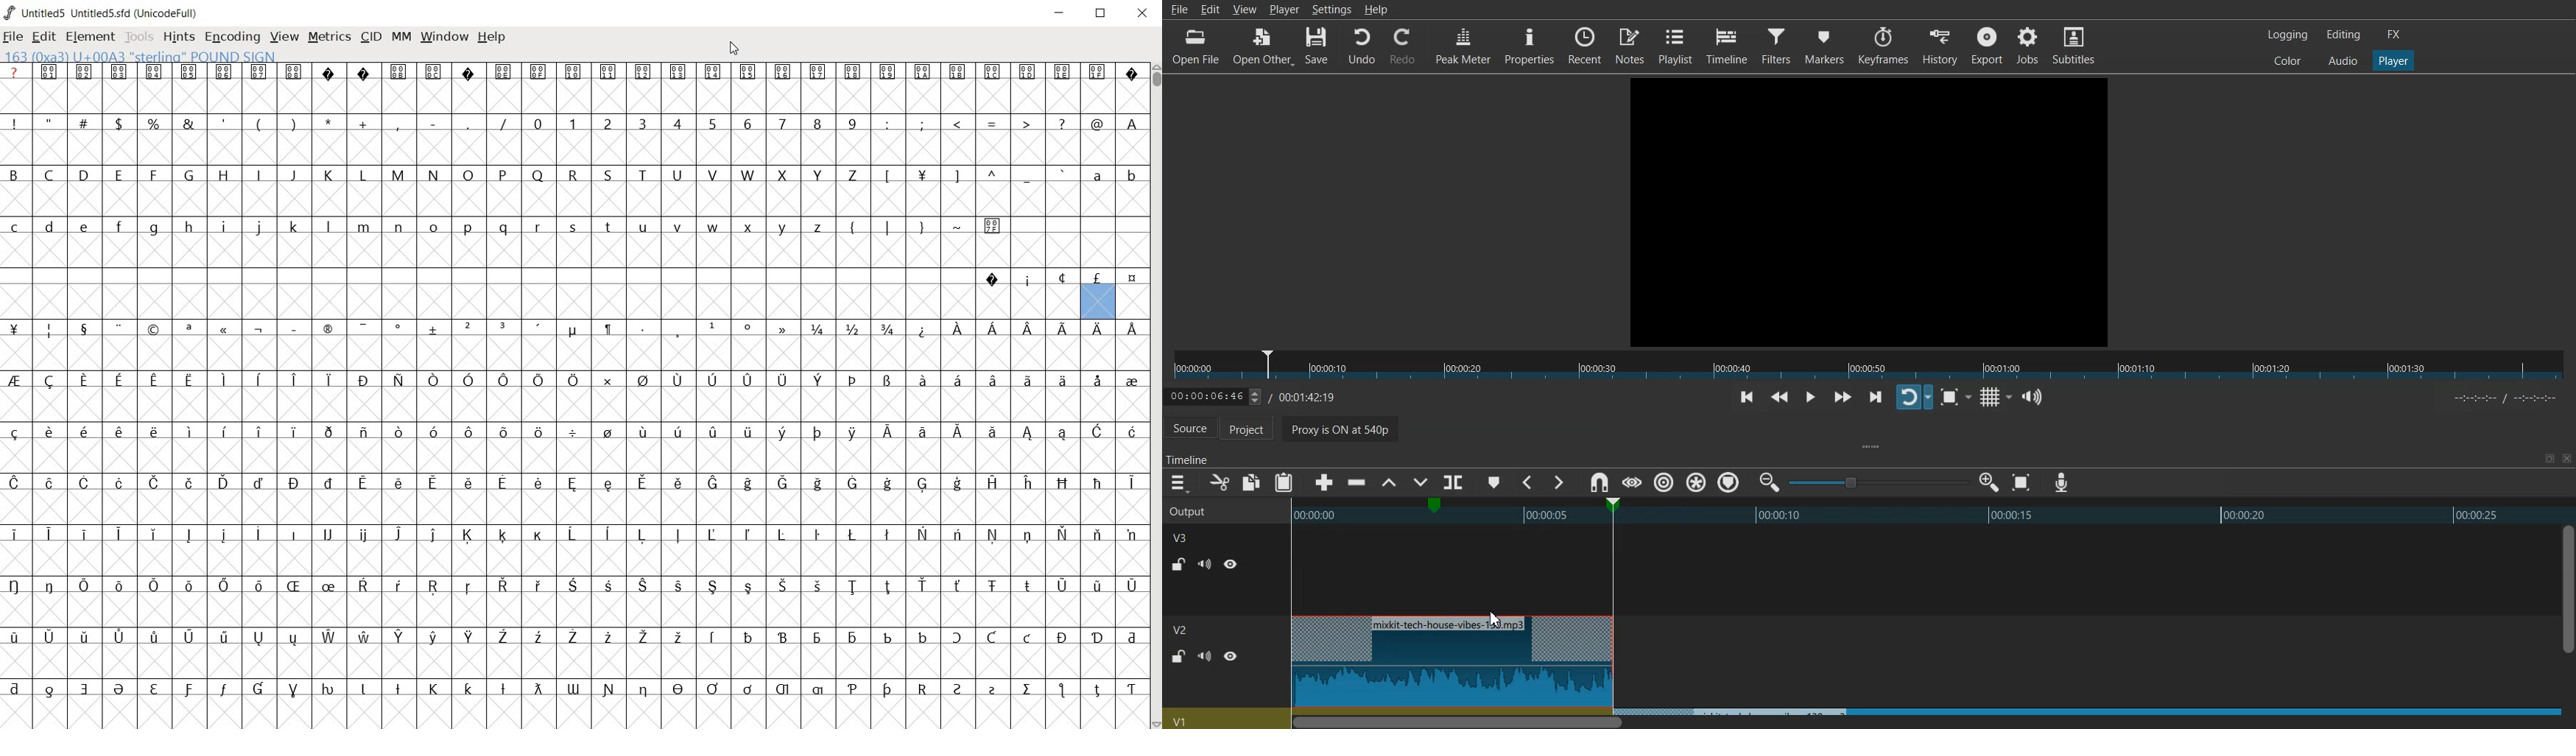  I want to click on CID, so click(371, 38).